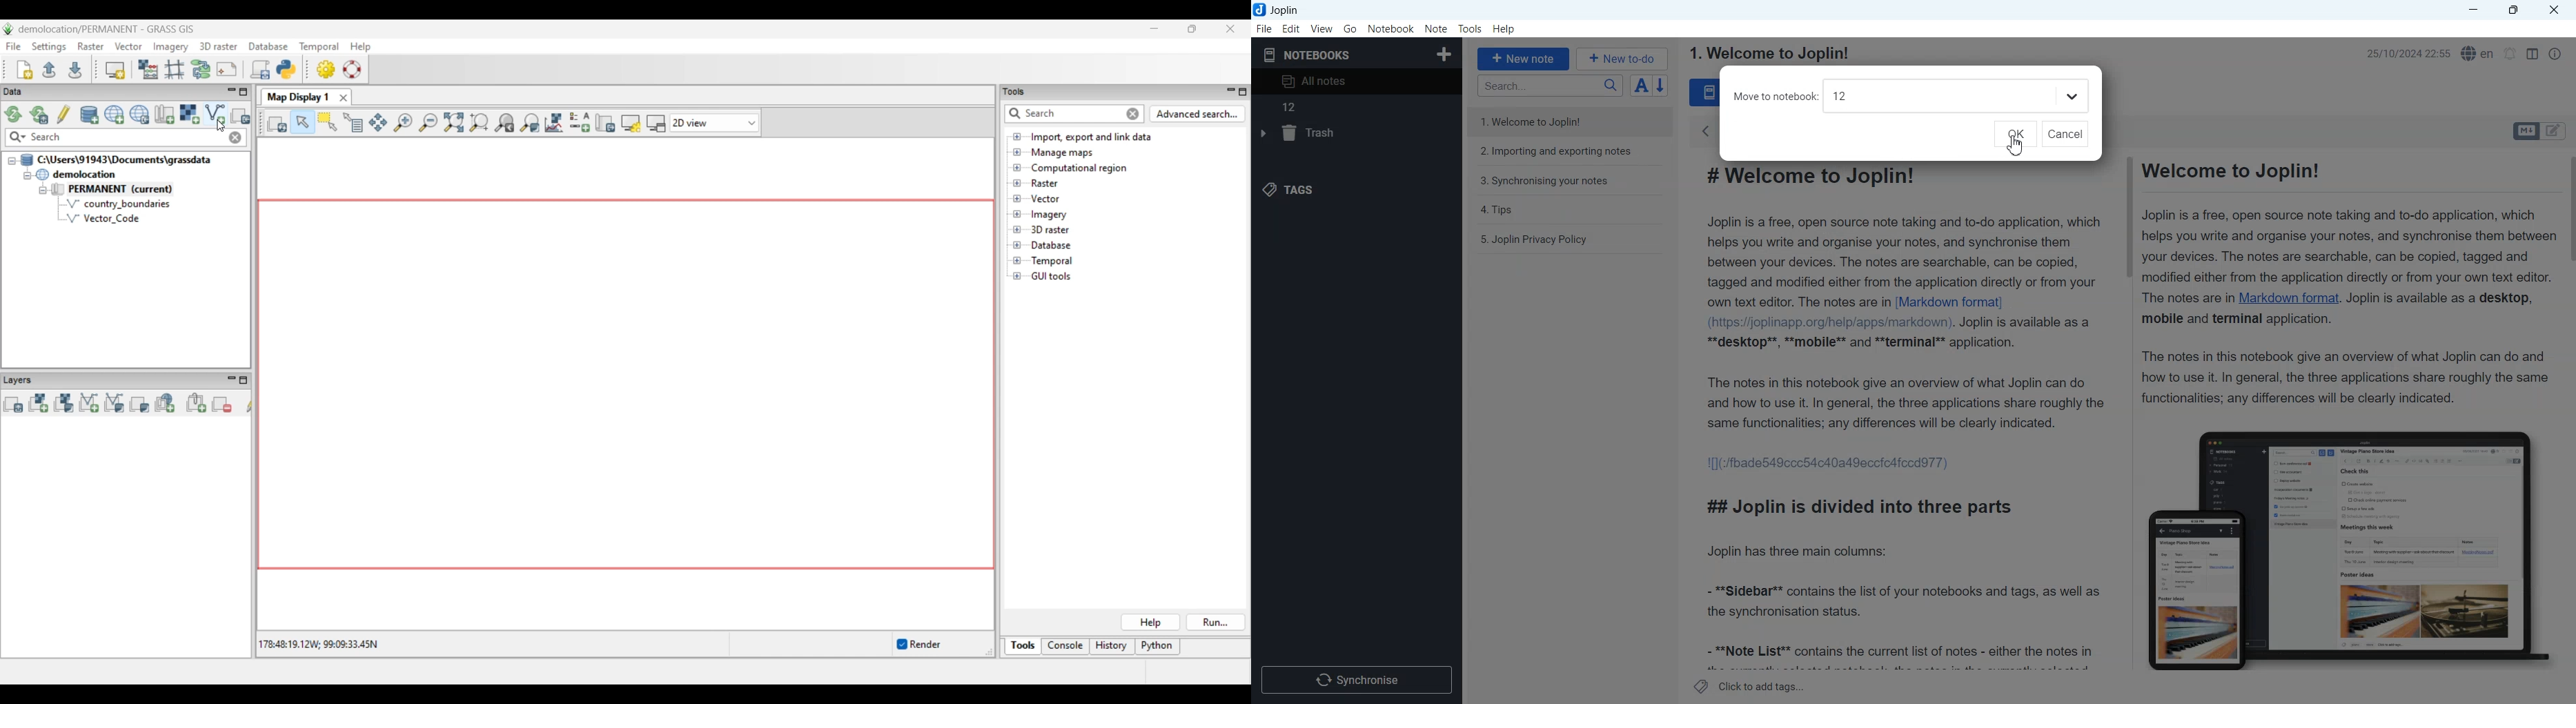 This screenshot has height=728, width=2576. What do you see at coordinates (1524, 59) in the screenshot?
I see `+ New note` at bounding box center [1524, 59].